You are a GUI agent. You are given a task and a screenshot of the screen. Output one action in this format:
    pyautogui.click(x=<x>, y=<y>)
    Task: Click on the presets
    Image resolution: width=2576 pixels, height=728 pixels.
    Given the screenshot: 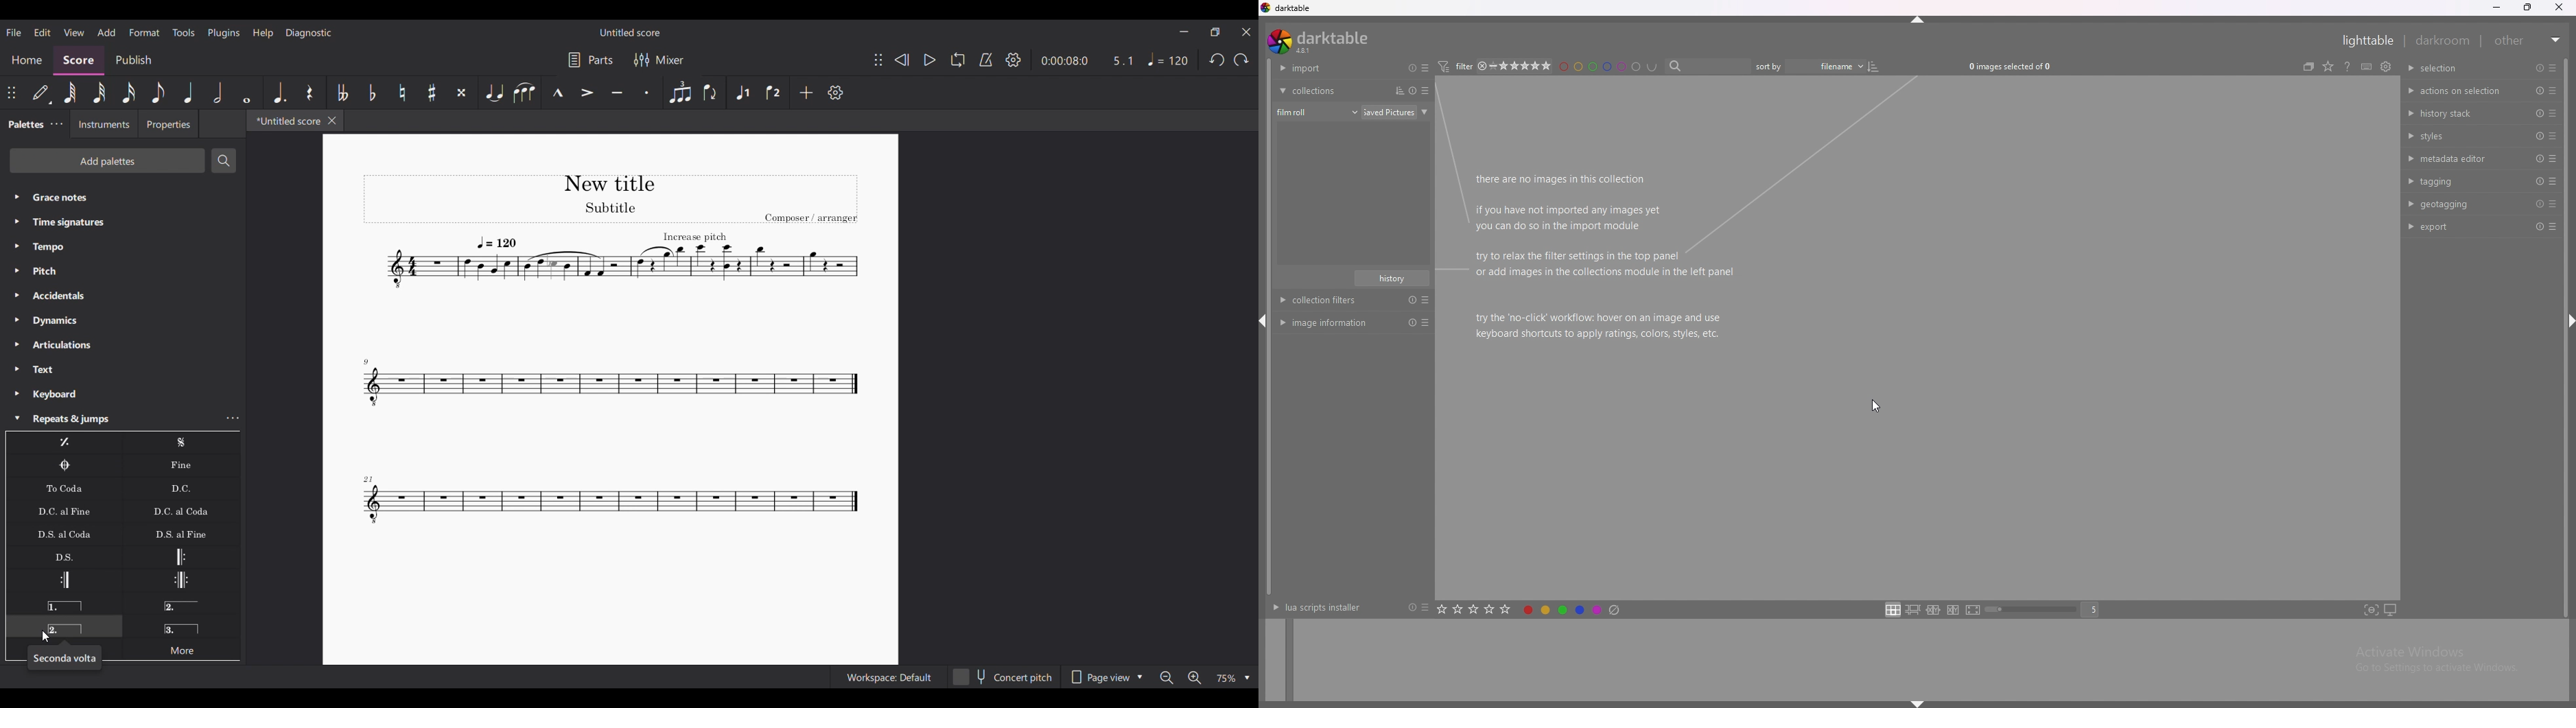 What is the action you would take?
    pyautogui.click(x=2553, y=135)
    